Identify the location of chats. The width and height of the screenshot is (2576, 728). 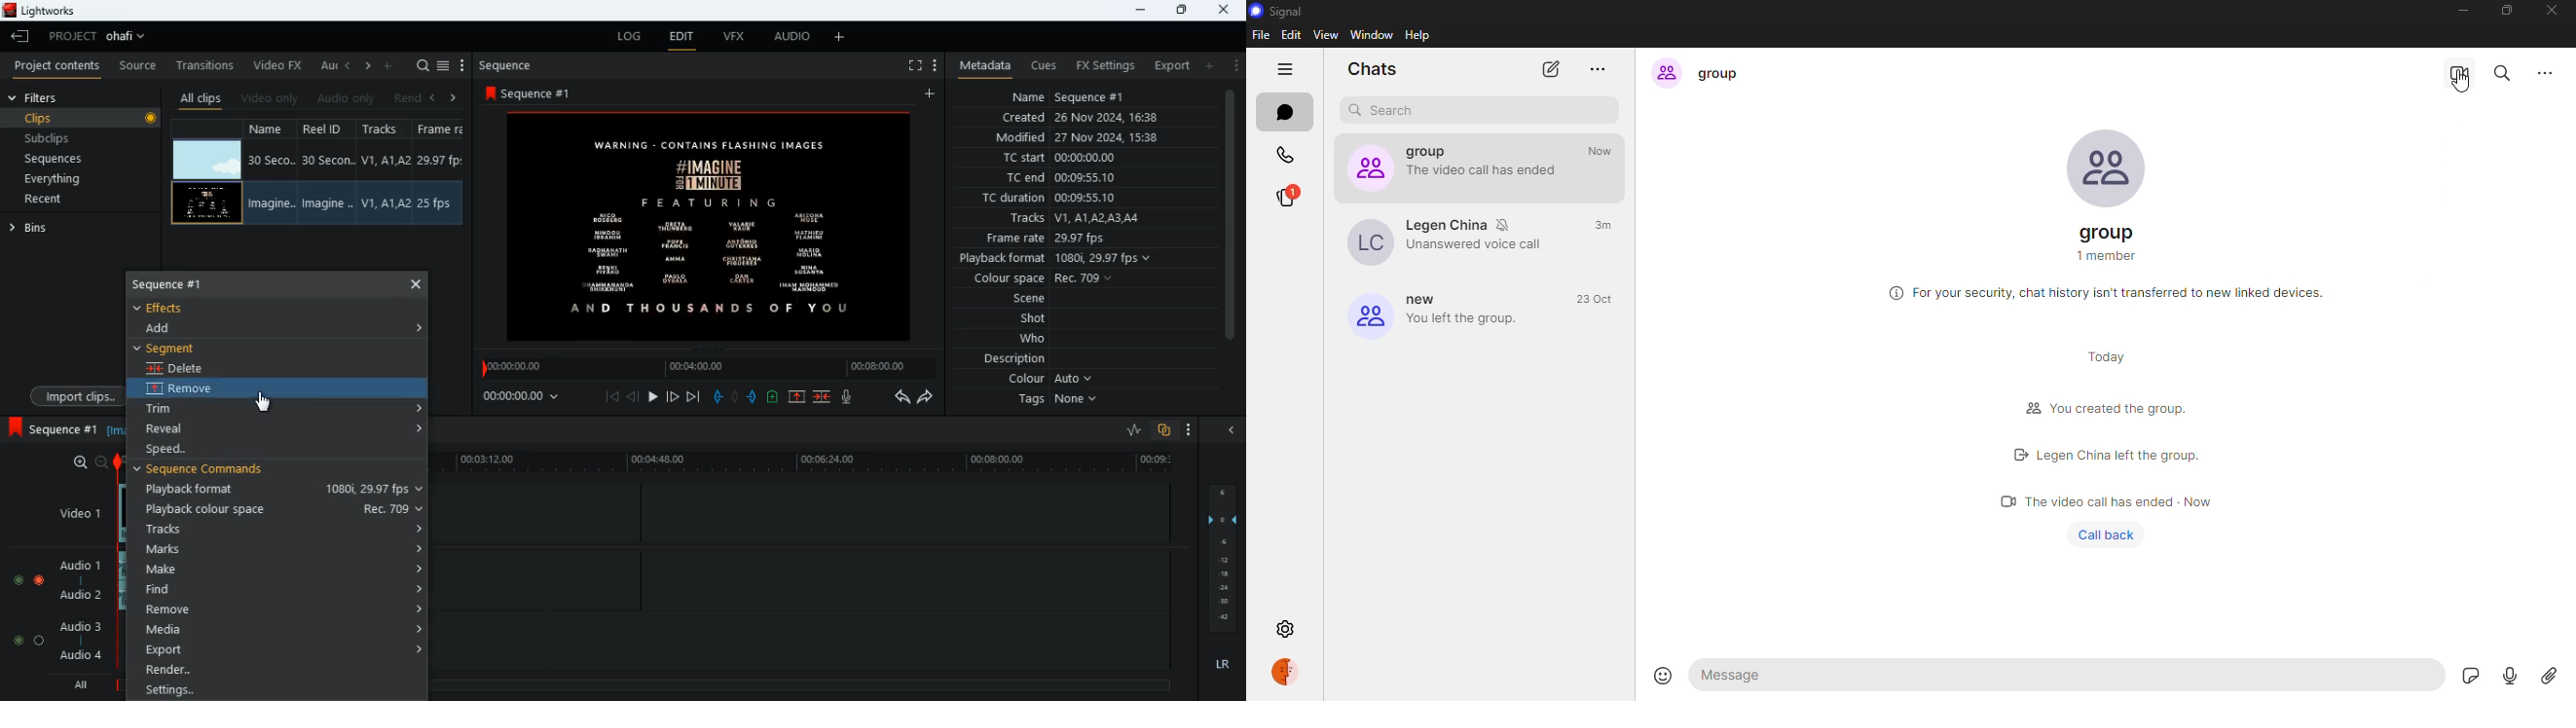
(1376, 69).